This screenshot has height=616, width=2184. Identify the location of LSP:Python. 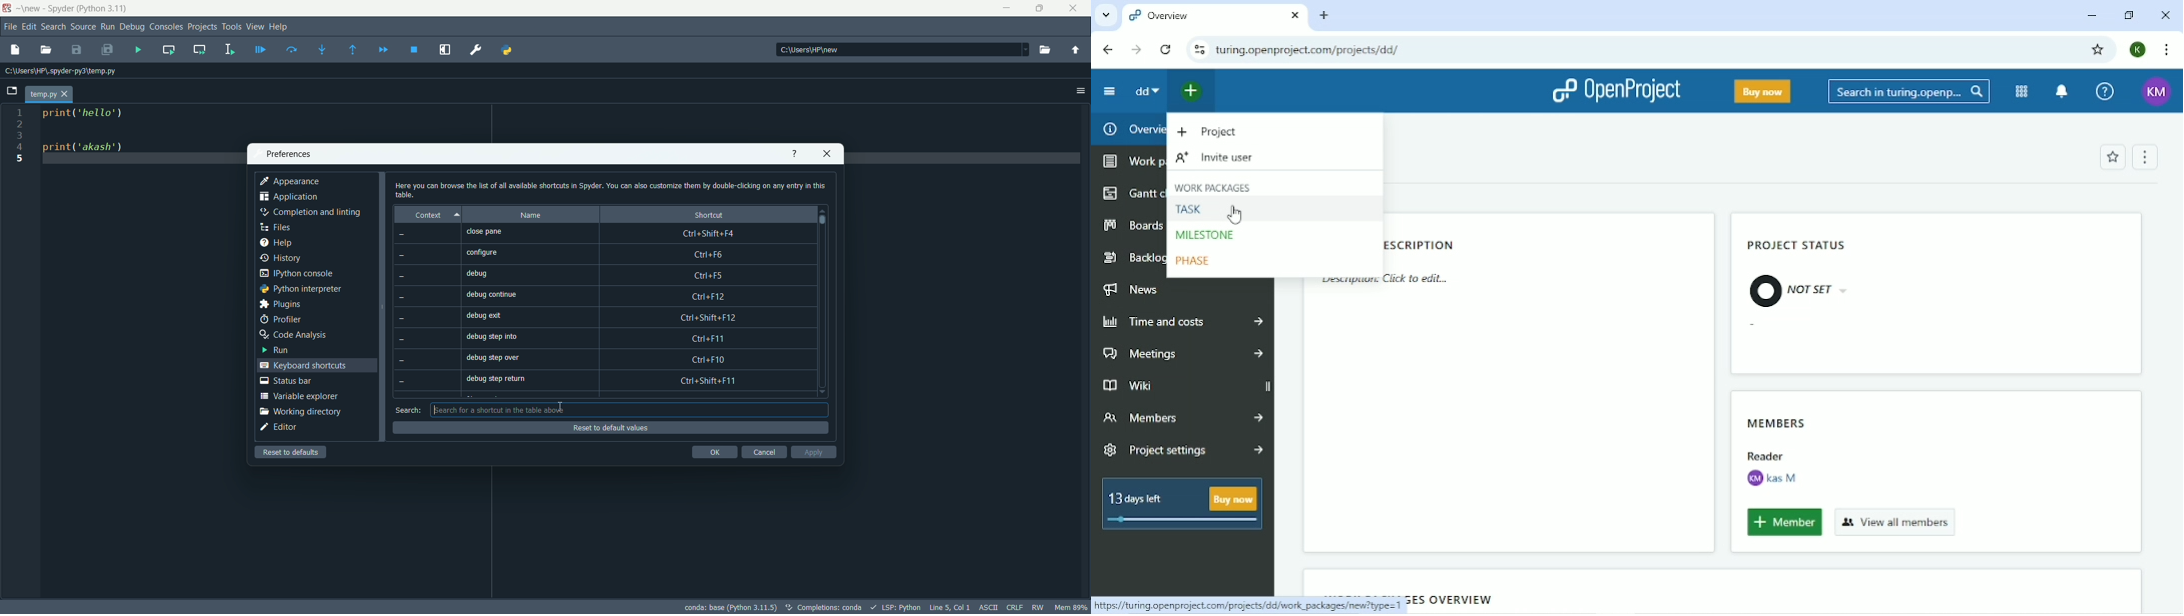
(895, 606).